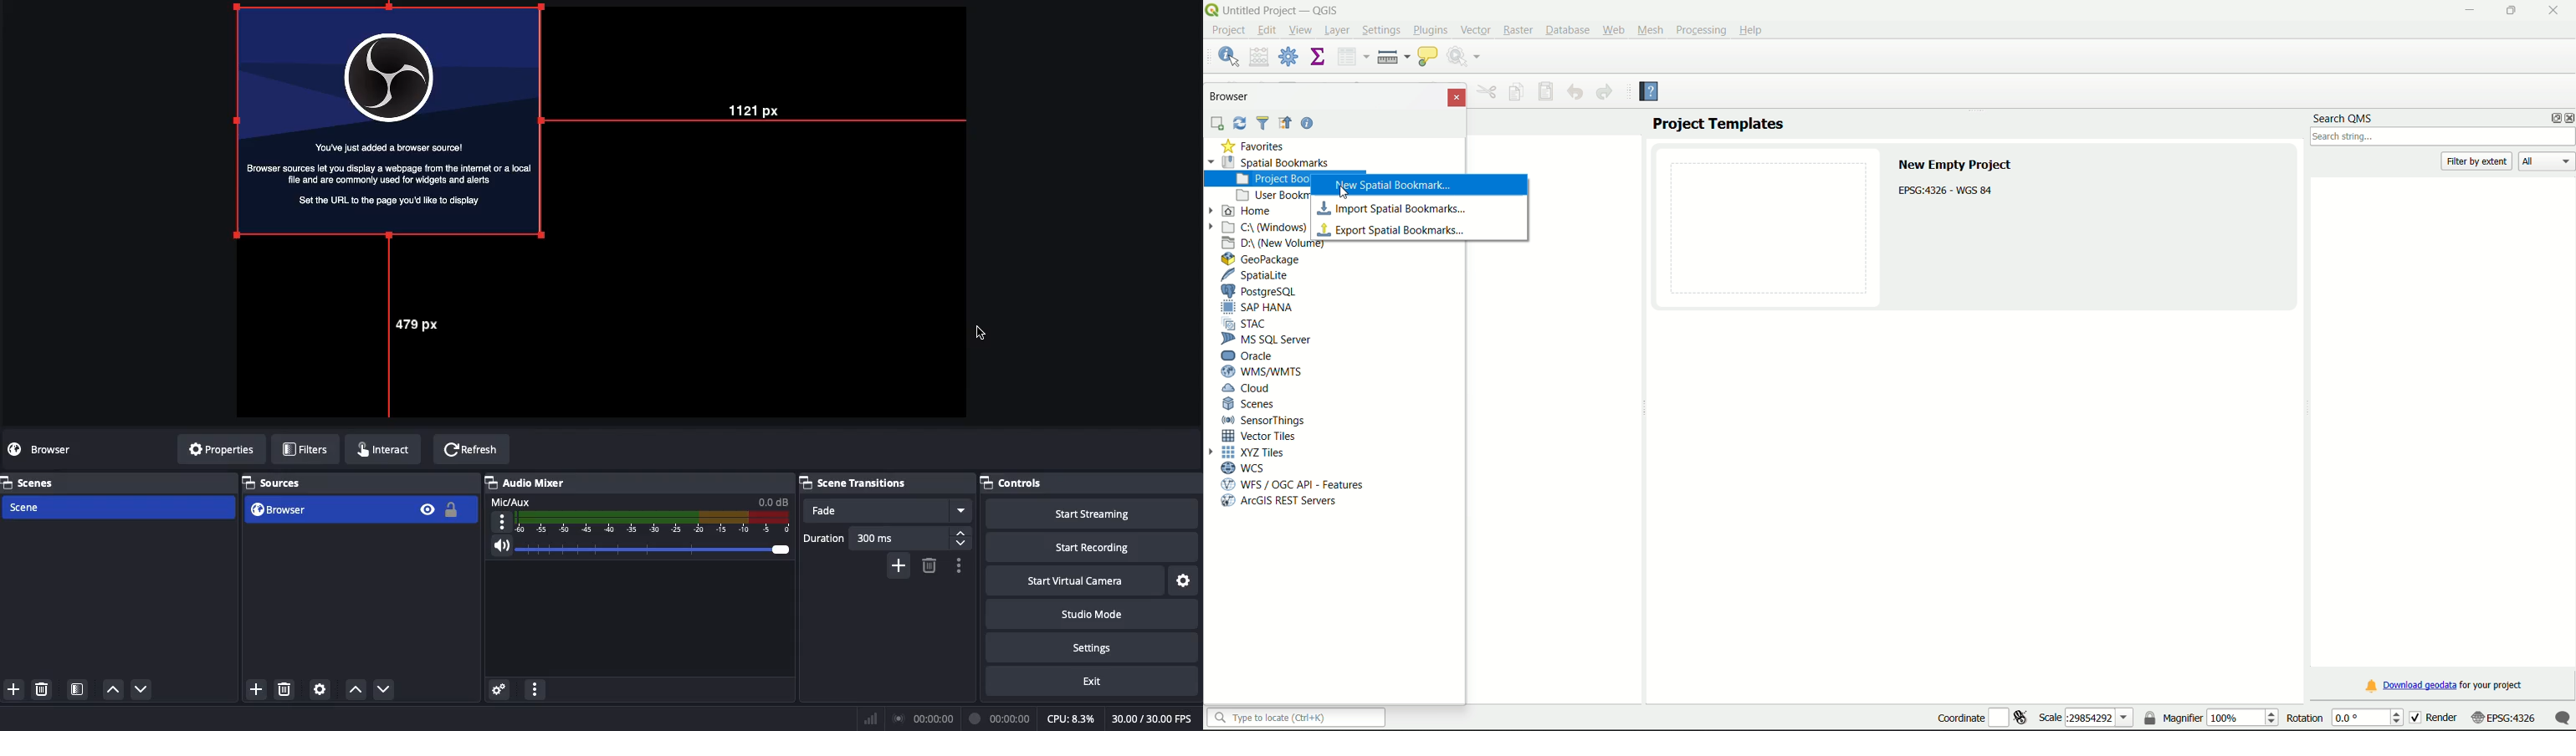  I want to click on add, so click(13, 688).